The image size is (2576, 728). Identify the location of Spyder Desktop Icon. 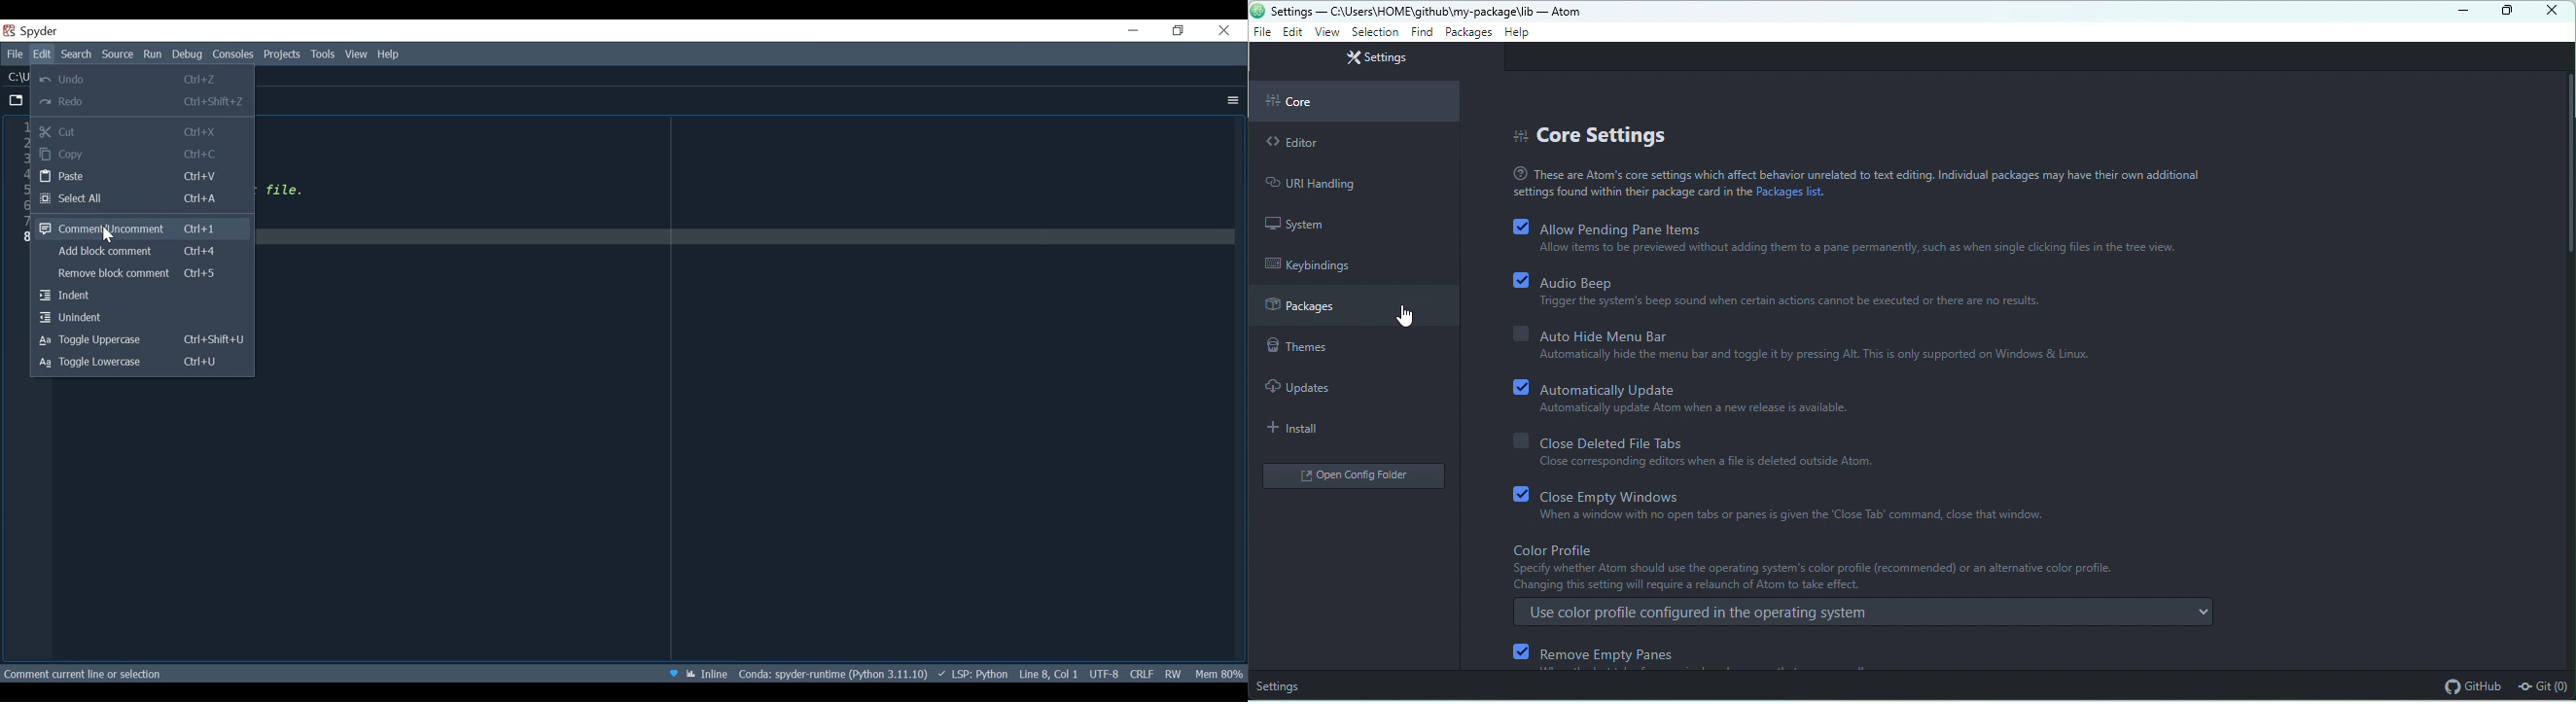
(10, 31).